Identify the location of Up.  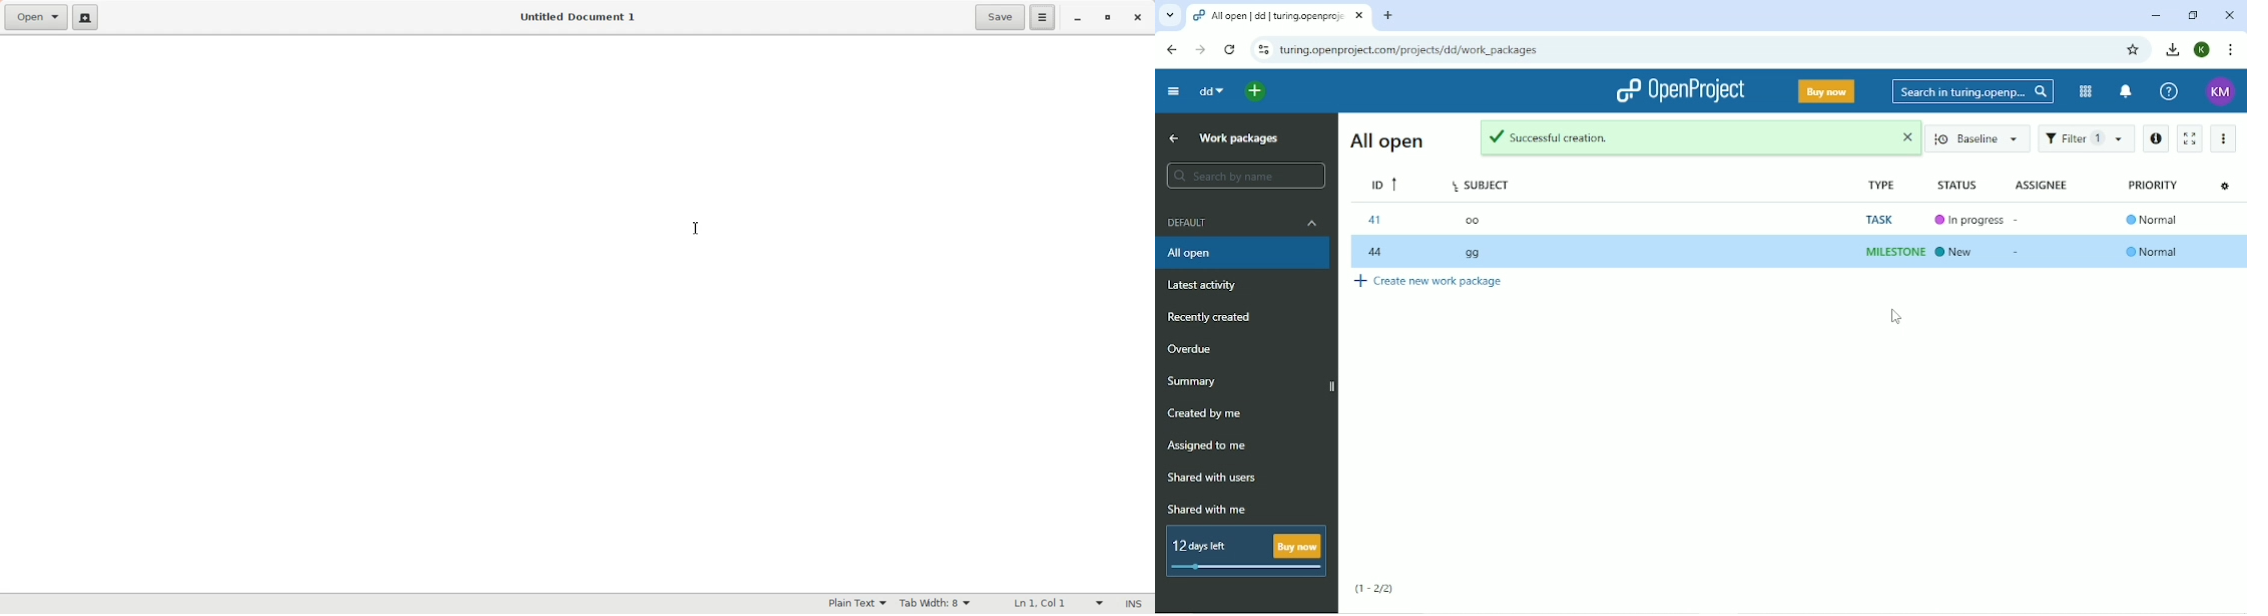
(1171, 138).